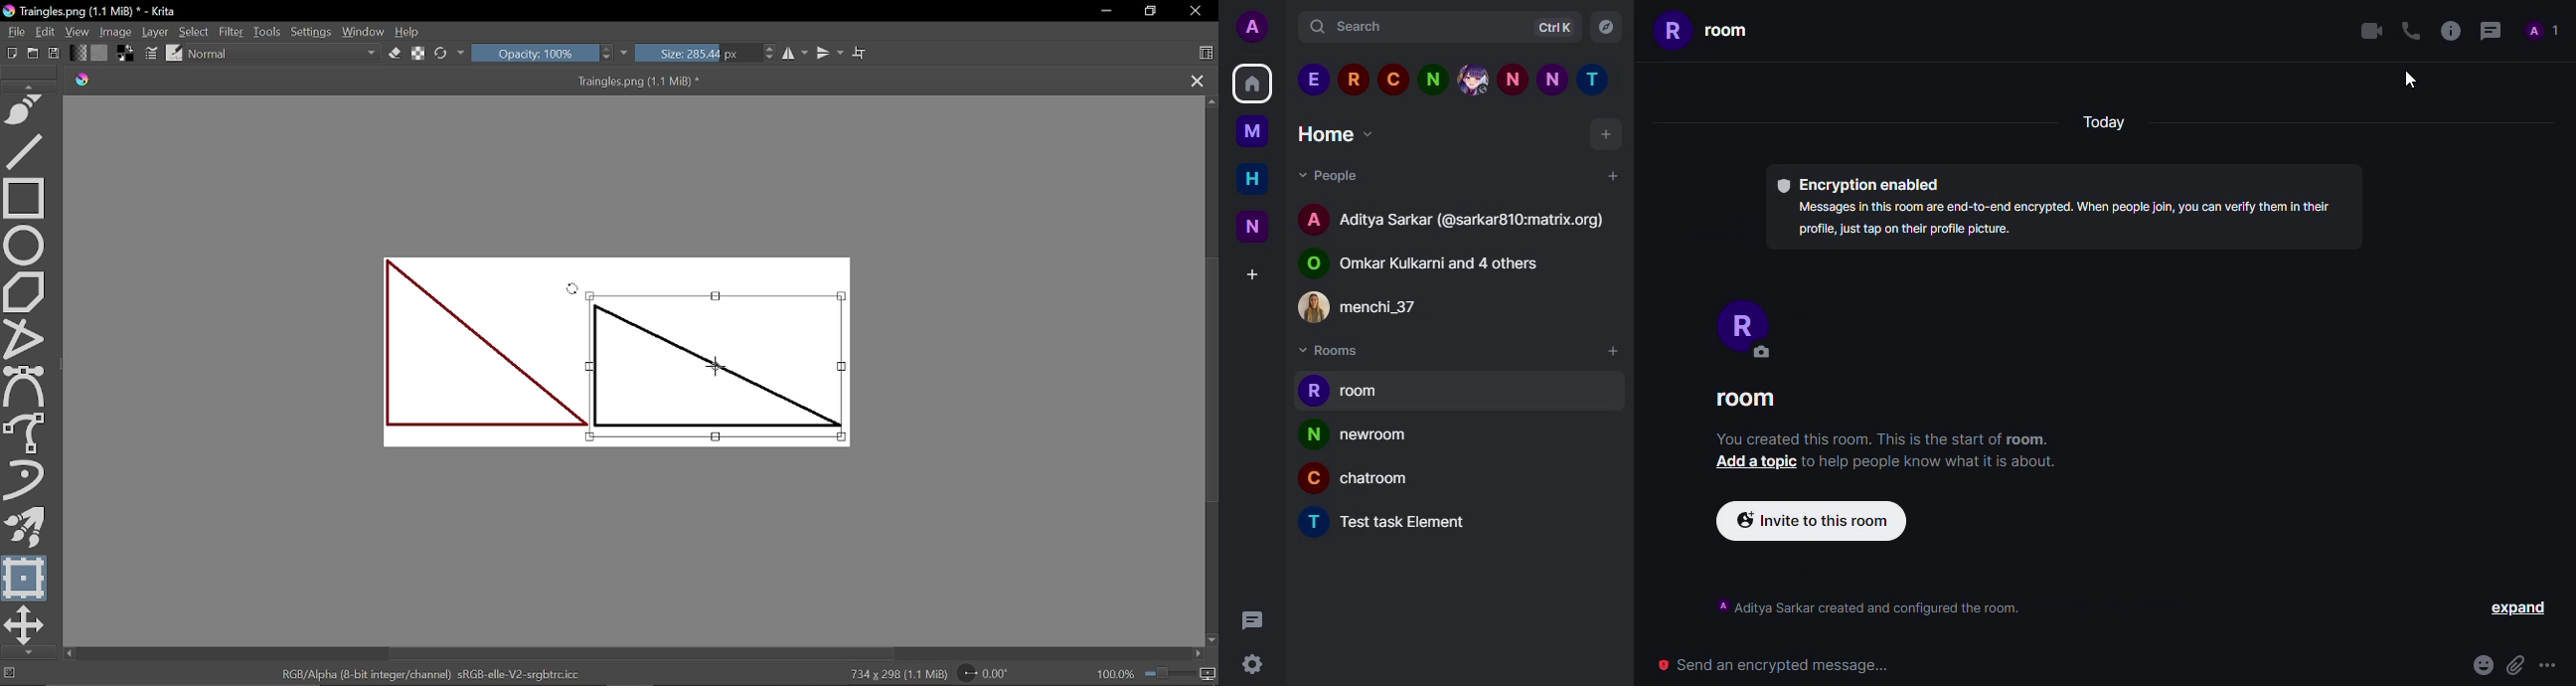 The height and width of the screenshot is (700, 2576). What do you see at coordinates (1379, 439) in the screenshot?
I see `room` at bounding box center [1379, 439].